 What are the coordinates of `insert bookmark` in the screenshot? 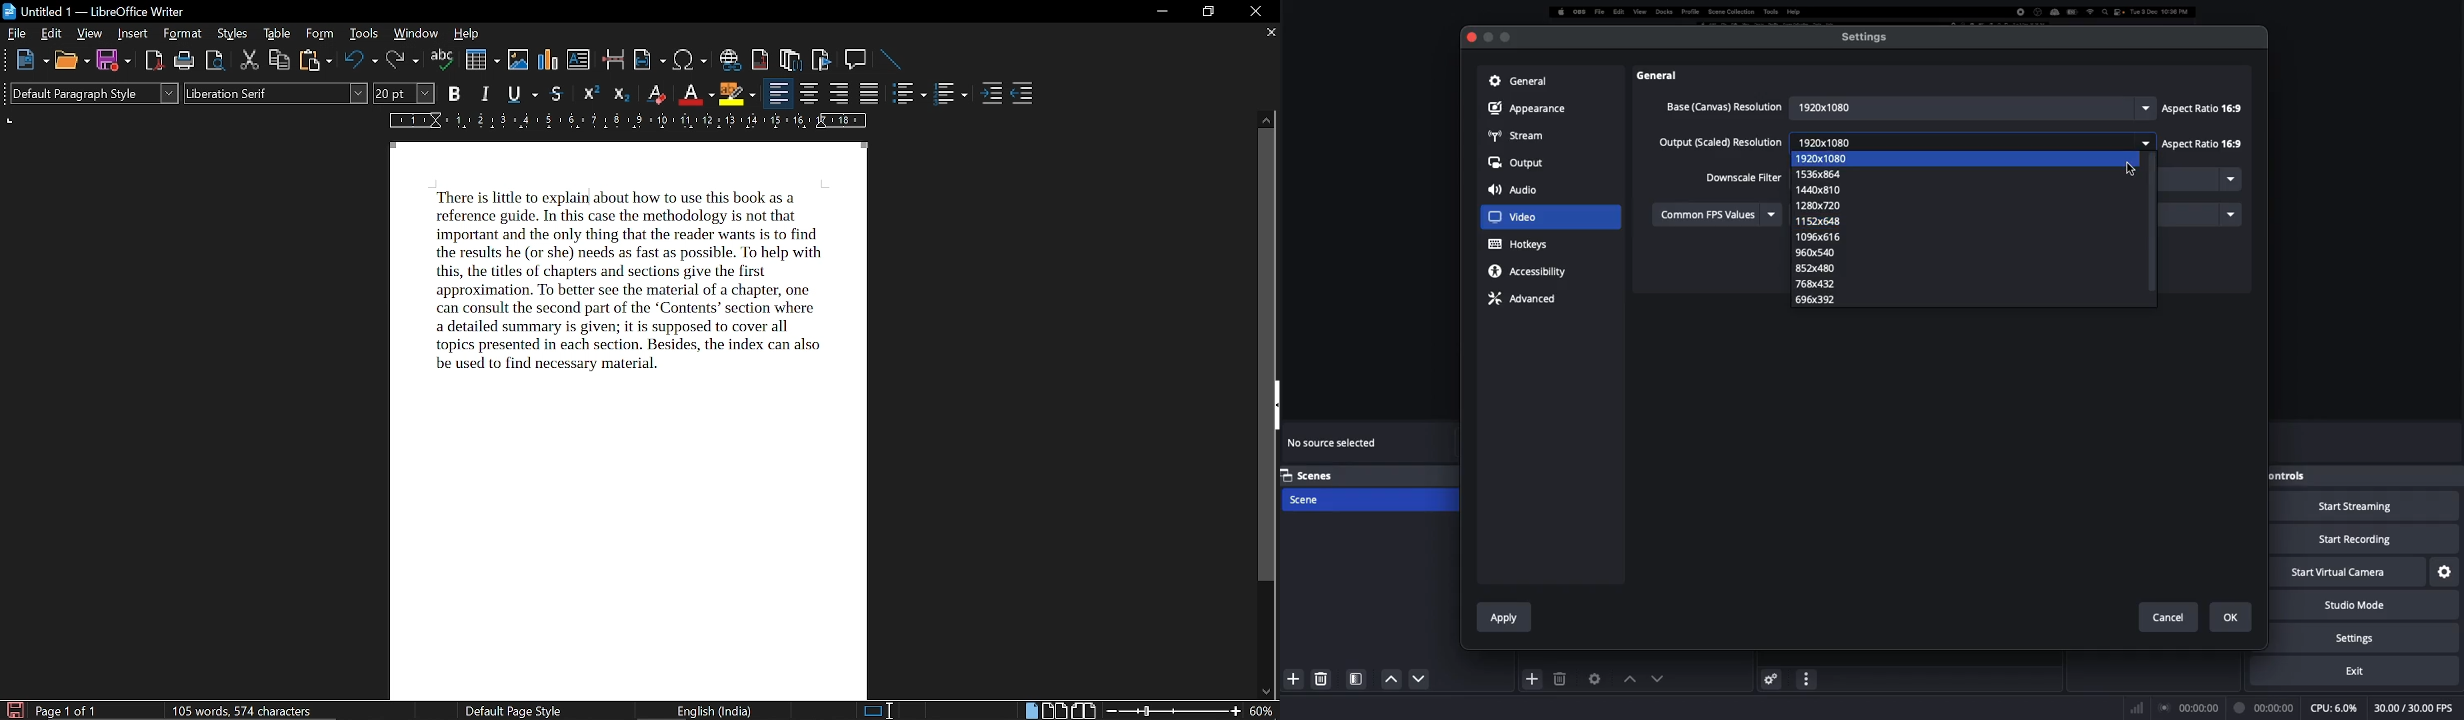 It's located at (822, 60).